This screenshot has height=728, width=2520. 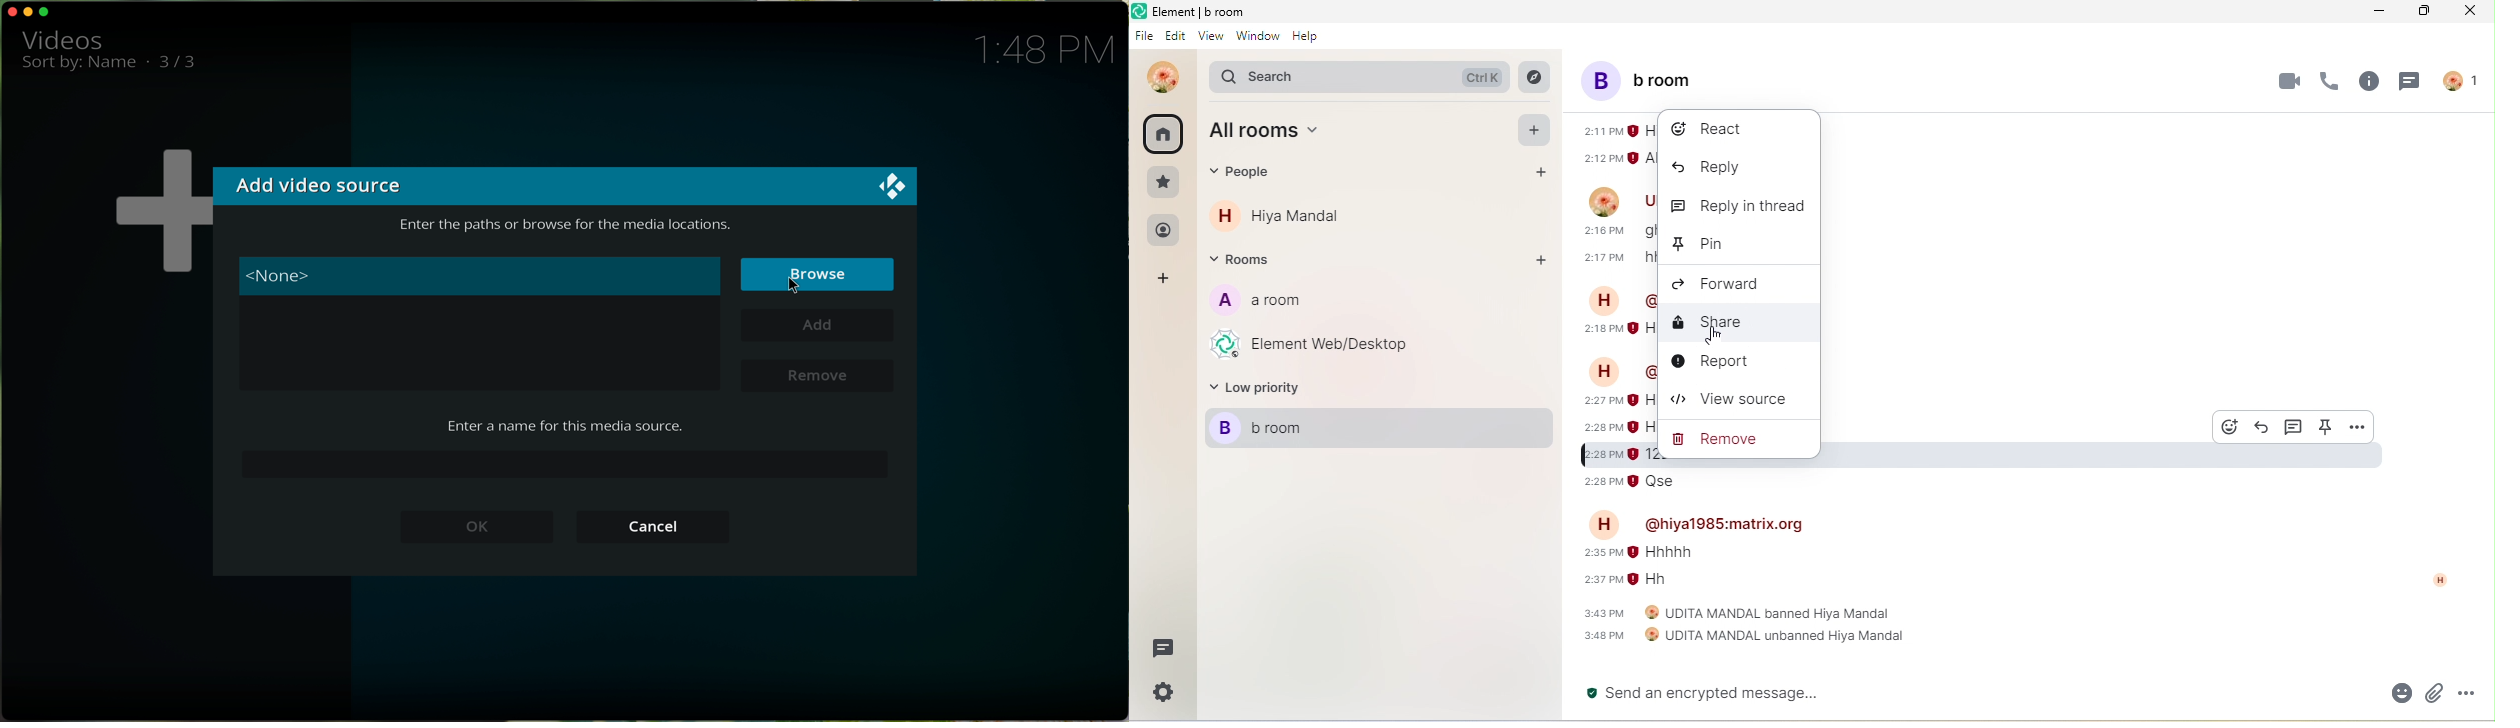 What do you see at coordinates (1711, 169) in the screenshot?
I see `reply` at bounding box center [1711, 169].